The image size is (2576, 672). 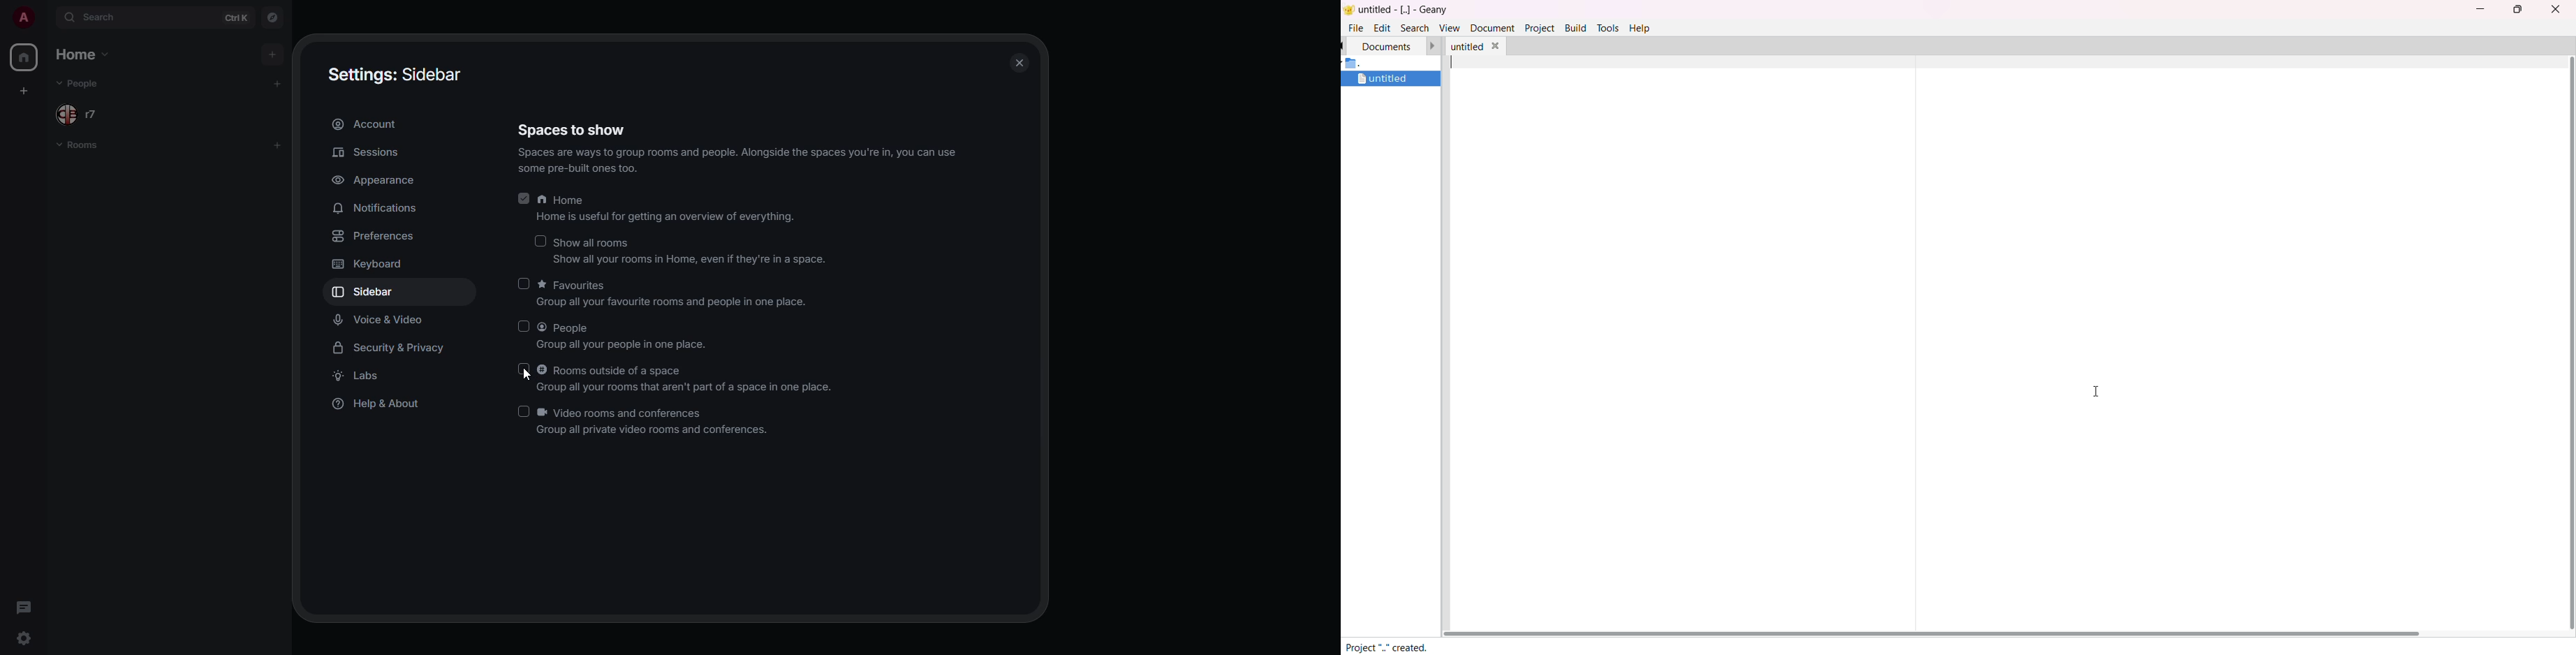 What do you see at coordinates (281, 83) in the screenshot?
I see `add` at bounding box center [281, 83].